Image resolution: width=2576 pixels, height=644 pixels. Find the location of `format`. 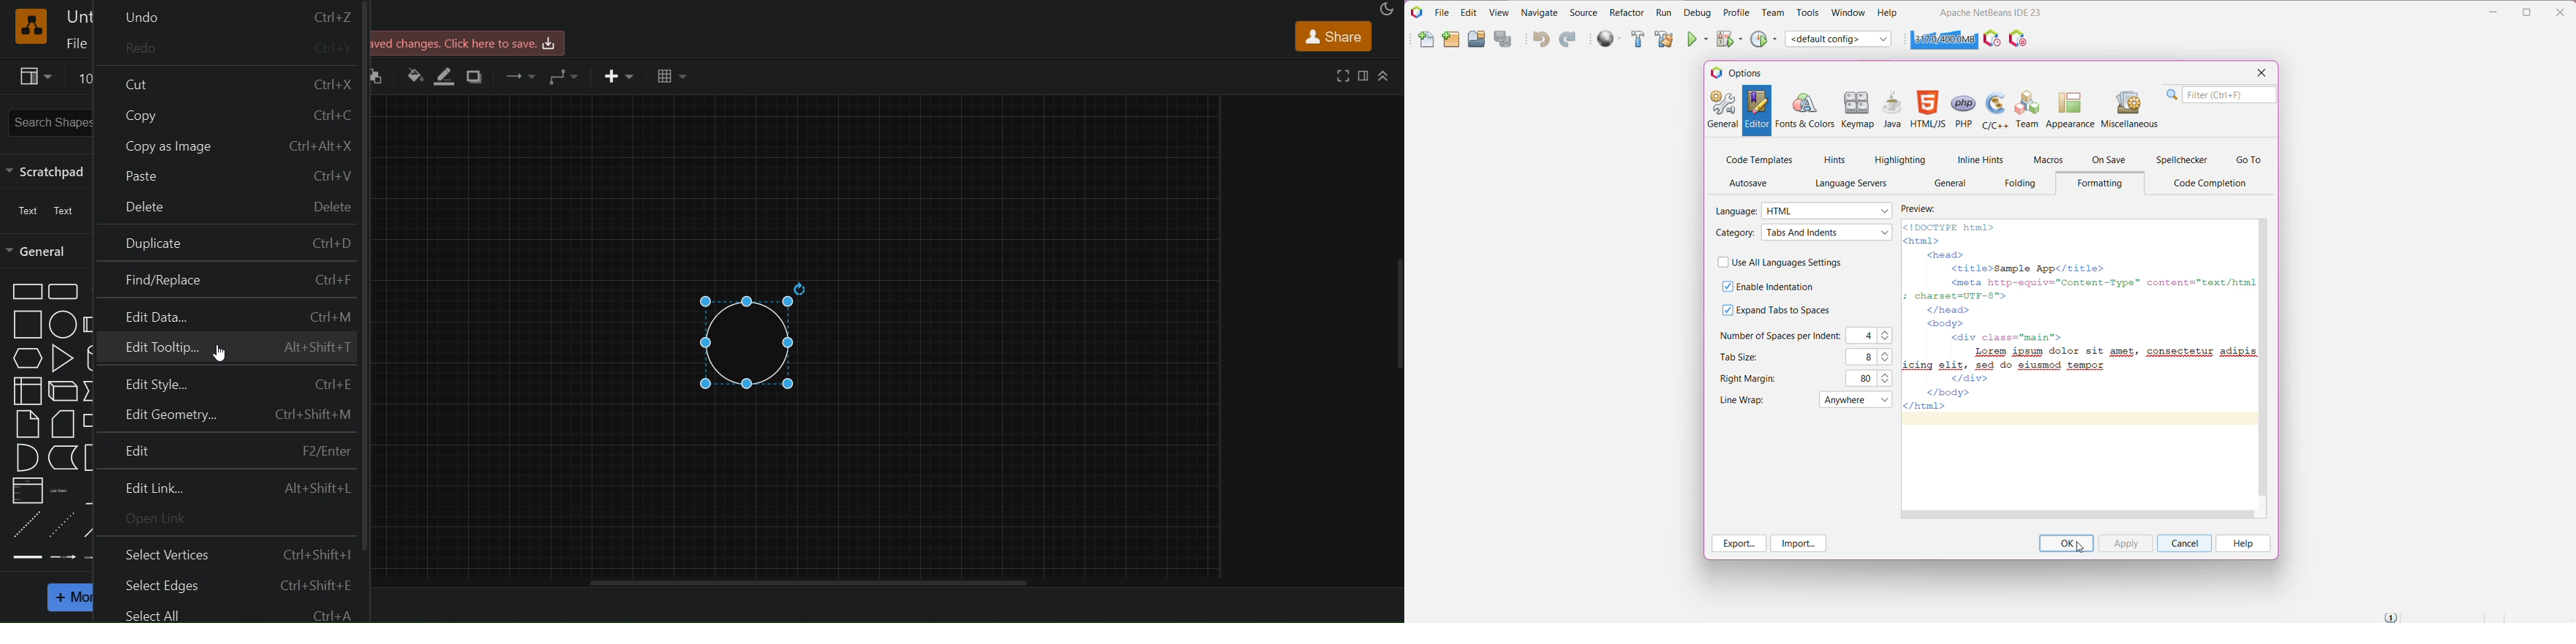

format is located at coordinates (1363, 75).